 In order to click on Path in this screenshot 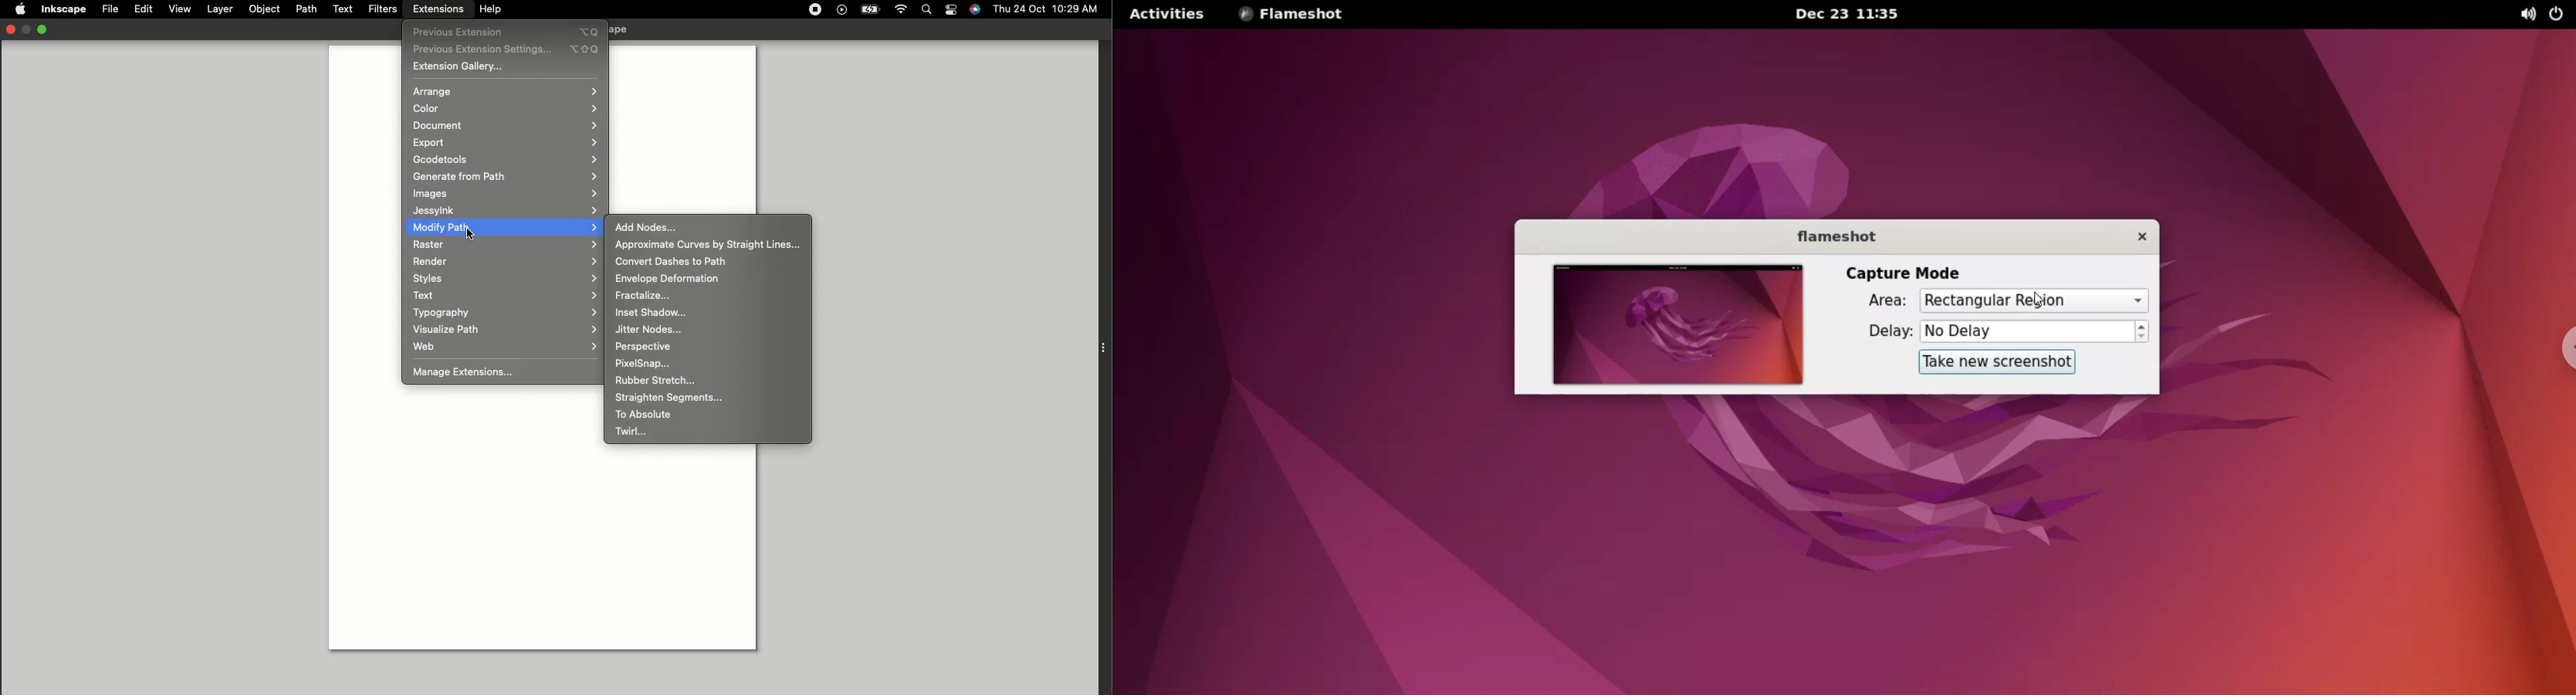, I will do `click(310, 10)`.